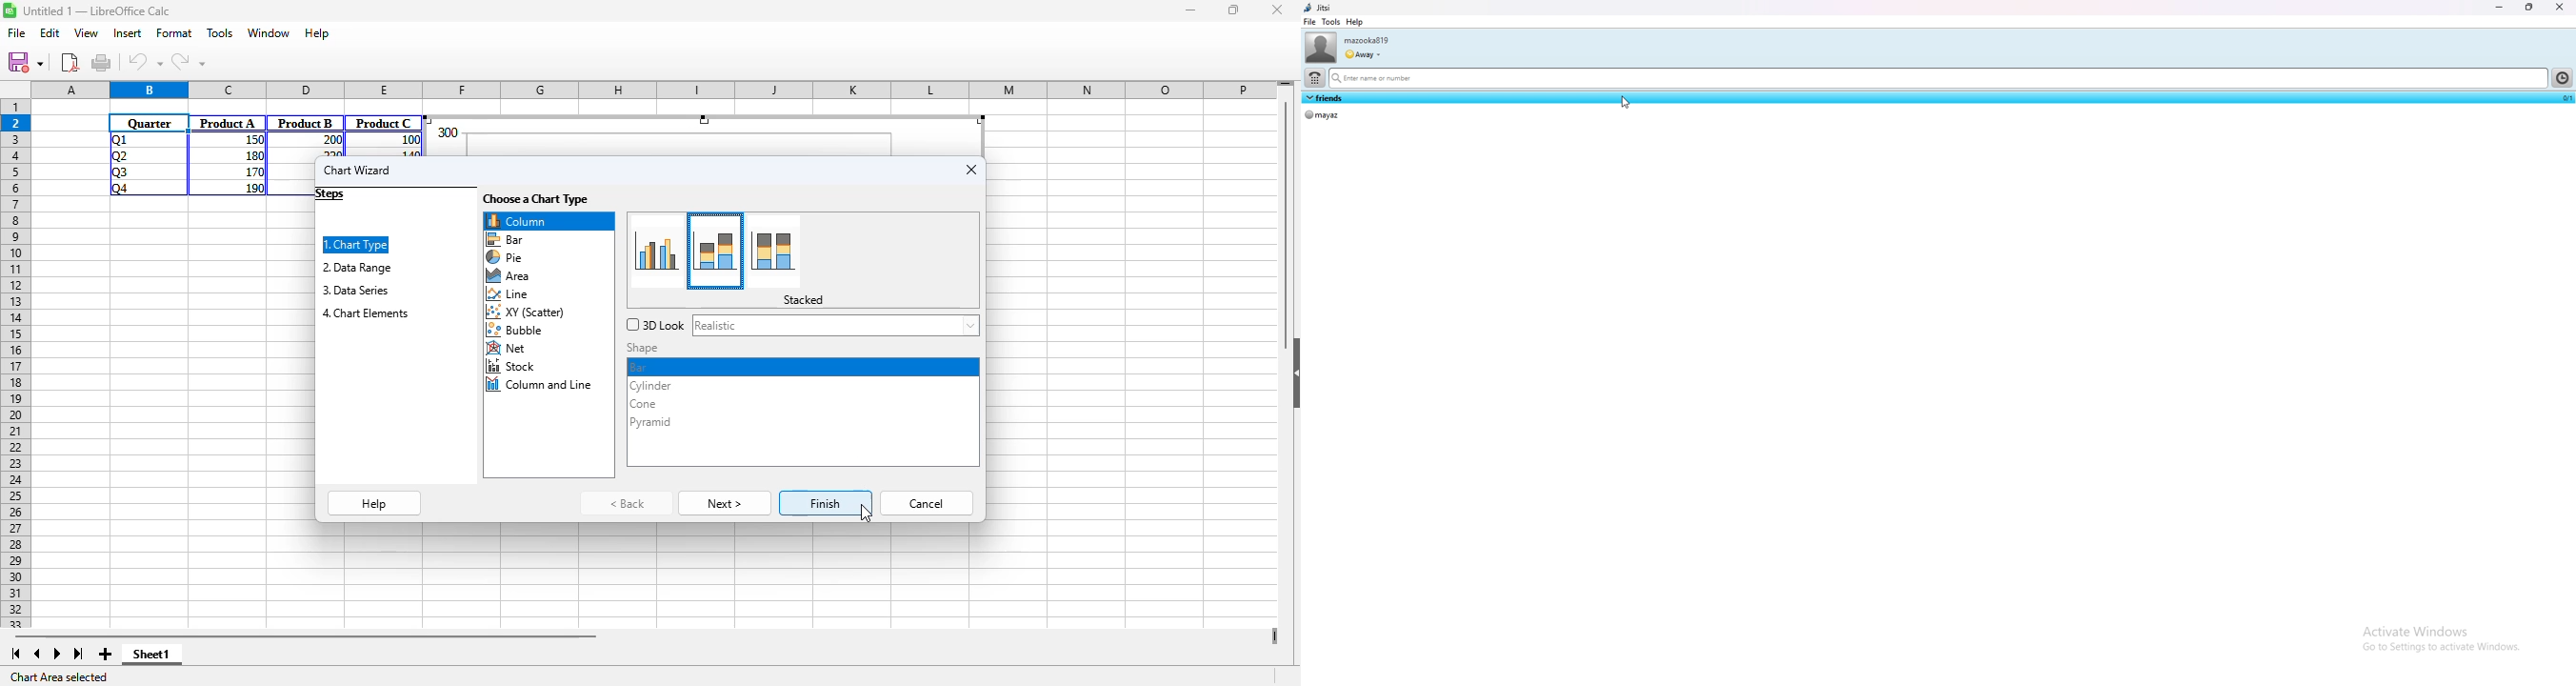 This screenshot has height=700, width=2576. What do you see at coordinates (541, 385) in the screenshot?
I see `column and line` at bounding box center [541, 385].